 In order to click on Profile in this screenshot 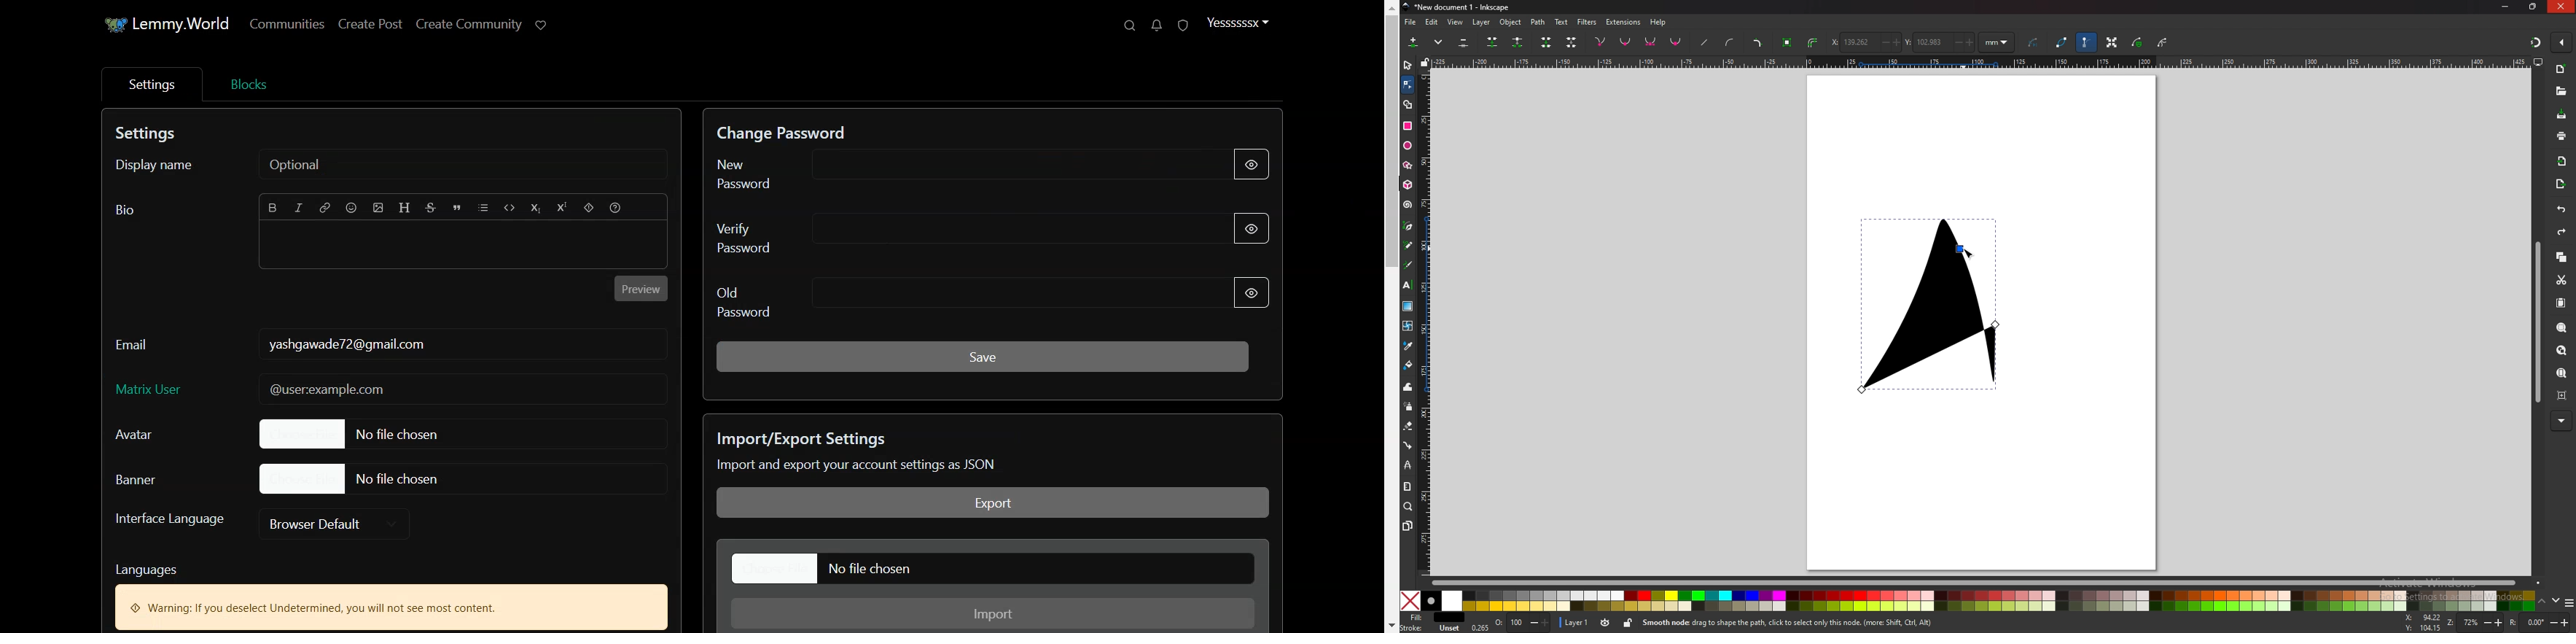, I will do `click(1241, 24)`.